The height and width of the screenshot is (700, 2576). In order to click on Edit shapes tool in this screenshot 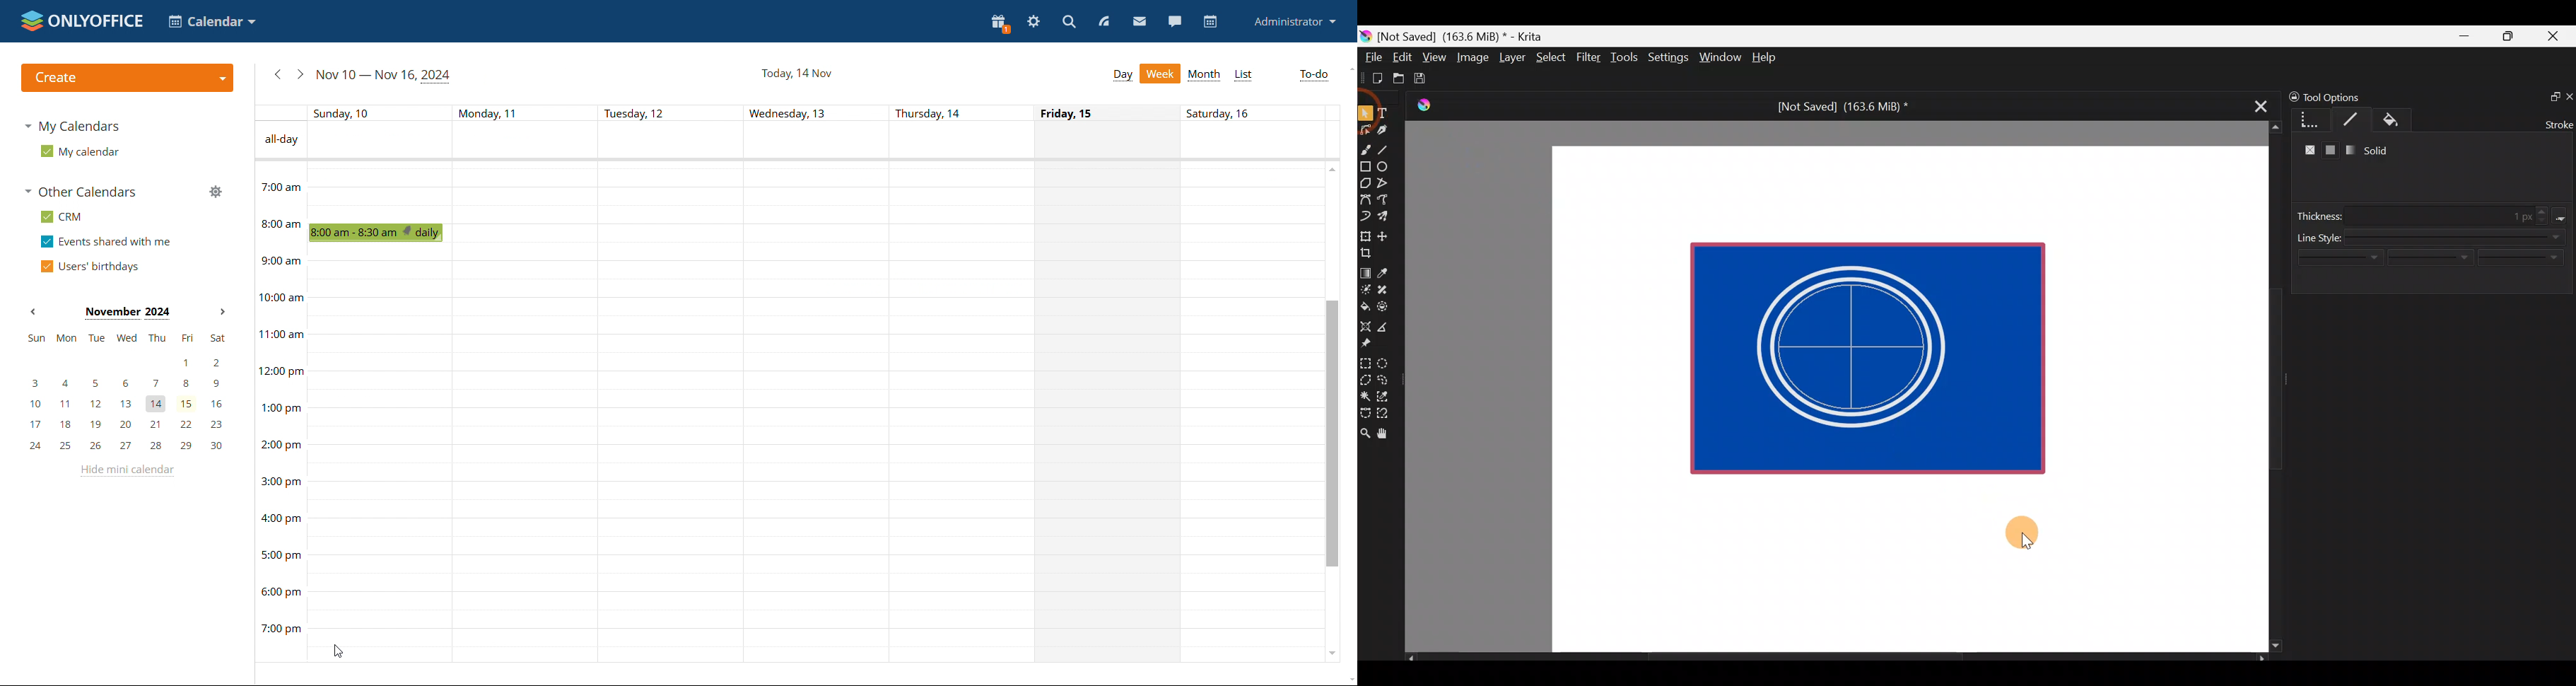, I will do `click(1366, 129)`.